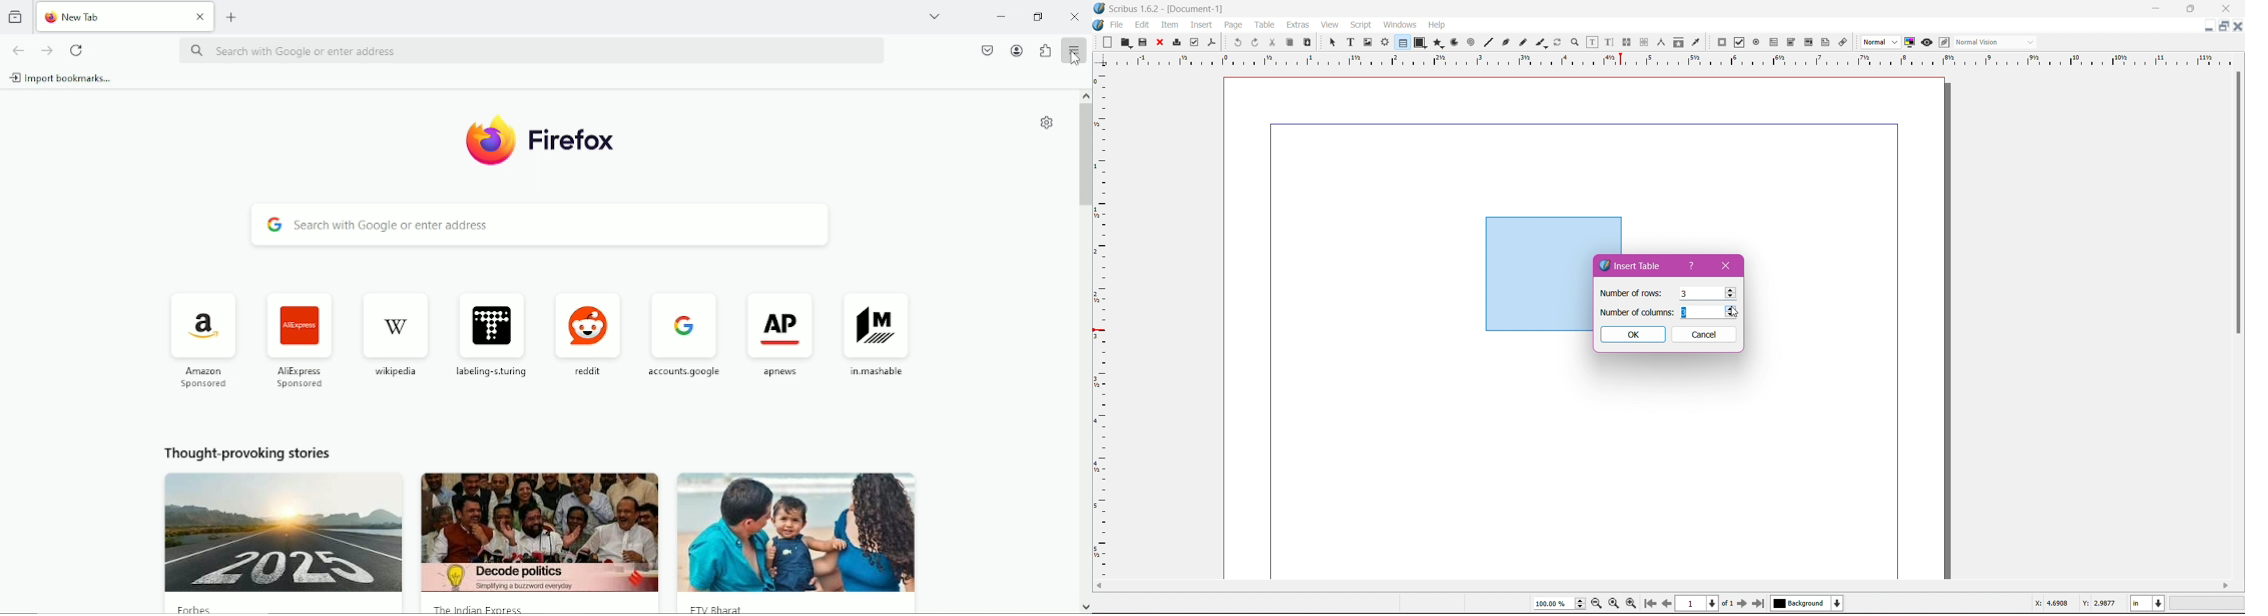 The height and width of the screenshot is (616, 2268). Describe the element at coordinates (17, 15) in the screenshot. I see `view recent browsing` at that location.